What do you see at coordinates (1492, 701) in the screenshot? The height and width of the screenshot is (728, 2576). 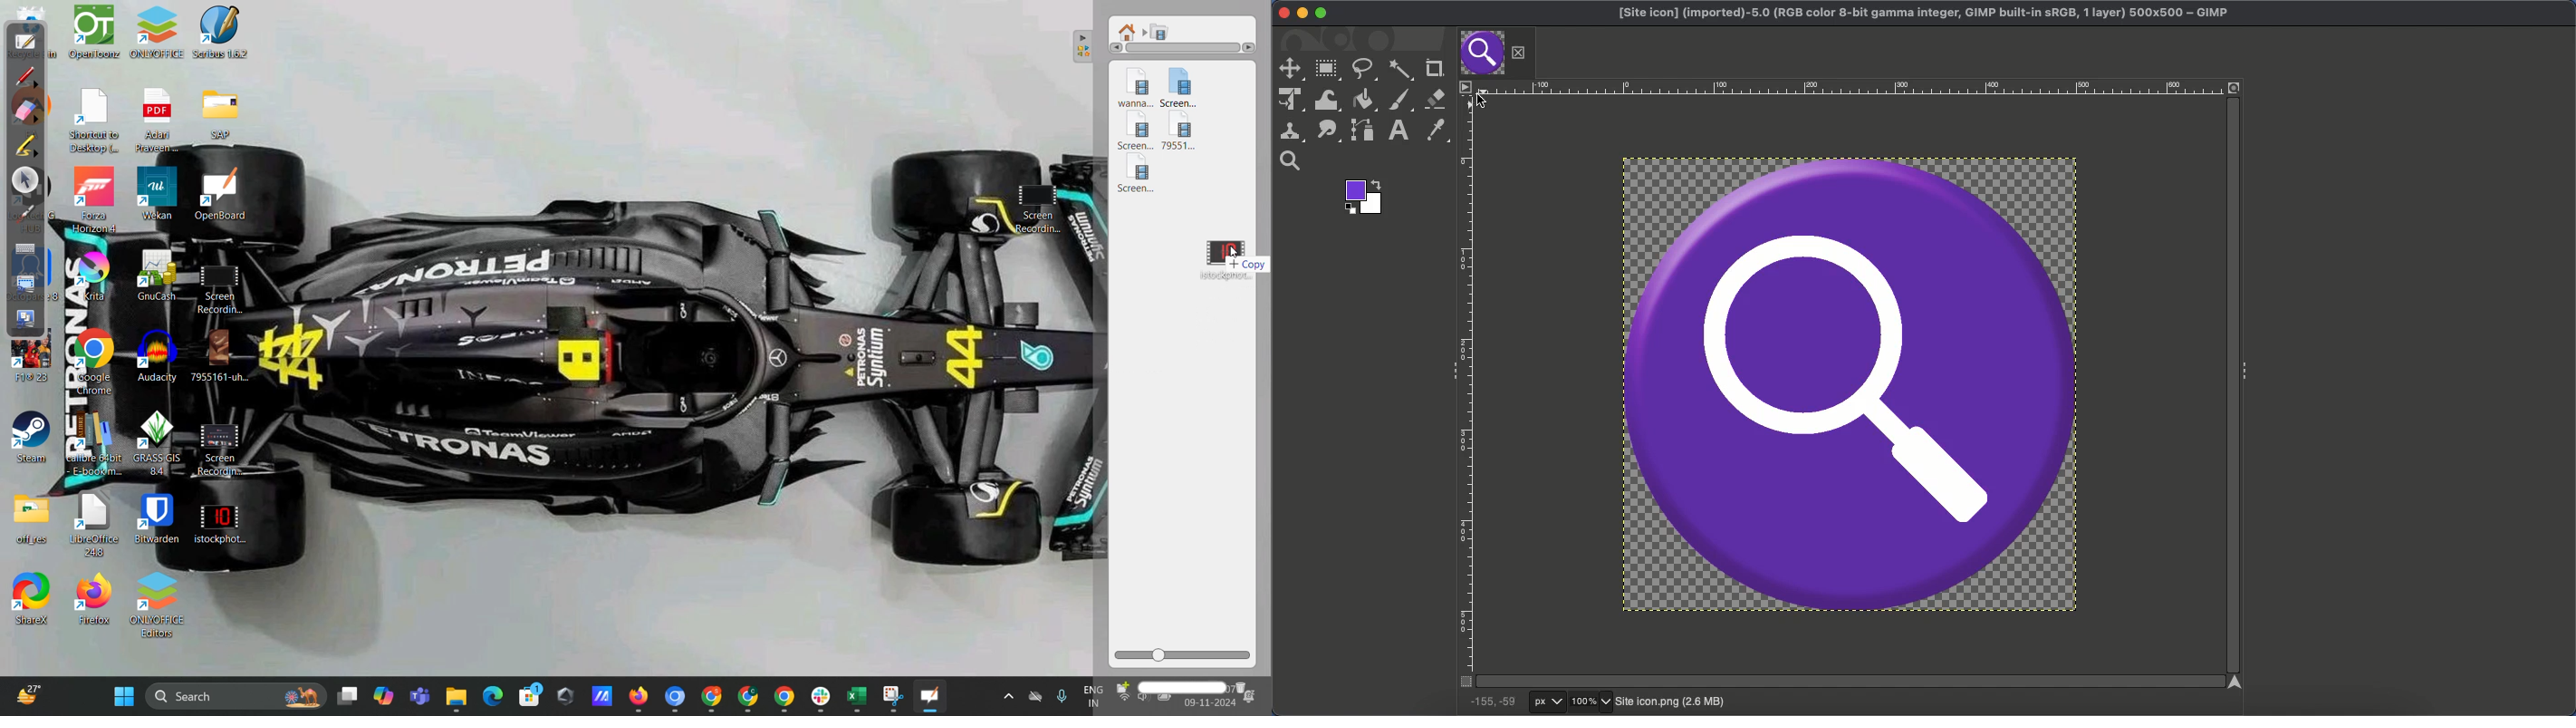 I see `Coordinates` at bounding box center [1492, 701].